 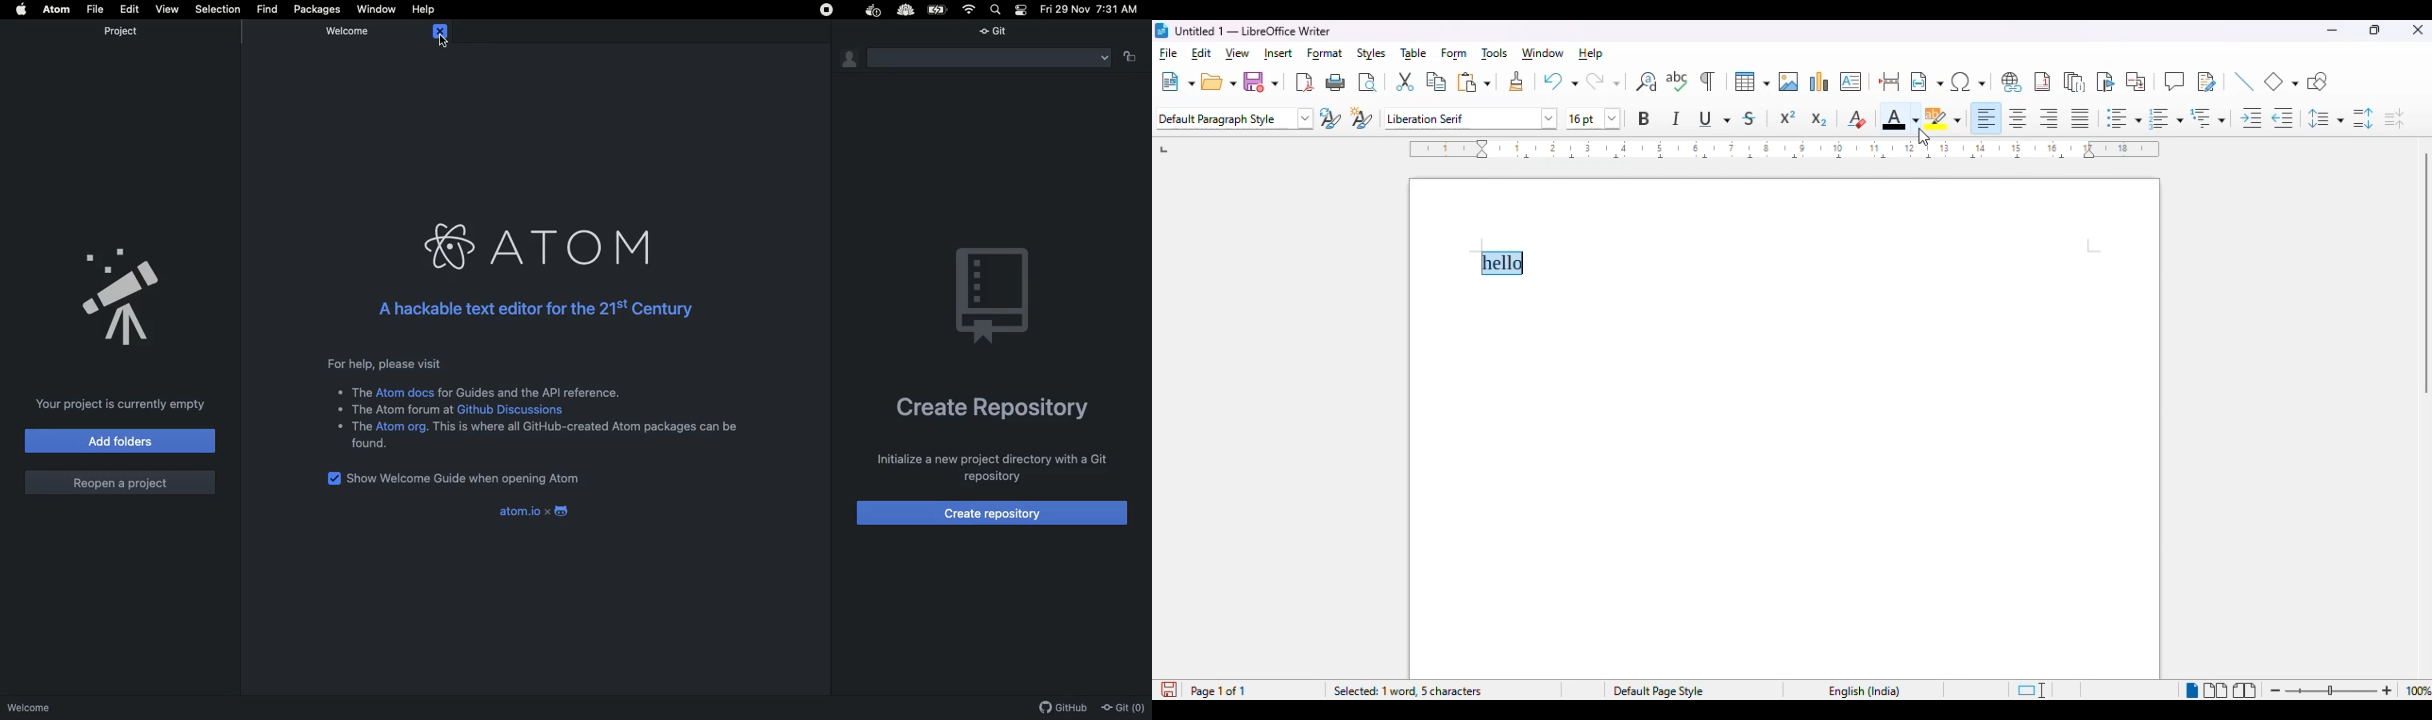 I want to click on insert page break, so click(x=1890, y=81).